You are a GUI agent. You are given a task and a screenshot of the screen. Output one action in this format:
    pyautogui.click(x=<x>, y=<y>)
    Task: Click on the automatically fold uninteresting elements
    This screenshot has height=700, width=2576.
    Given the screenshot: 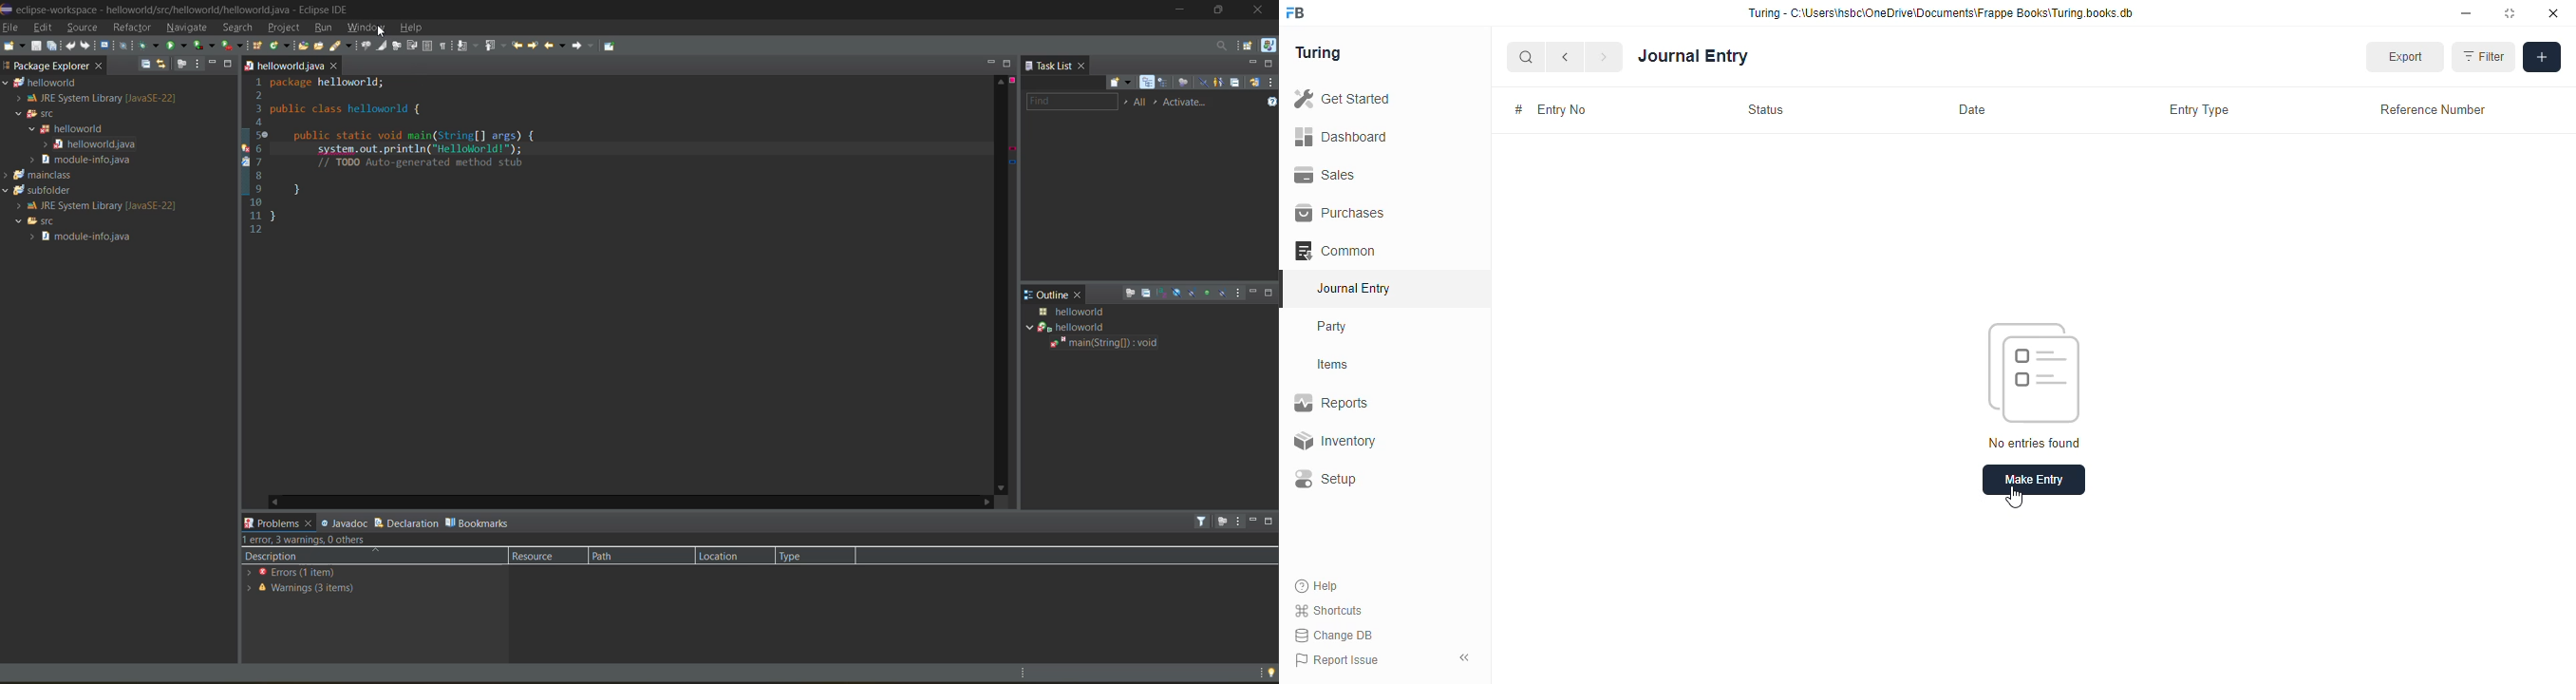 What is the action you would take?
    pyautogui.click(x=398, y=47)
    